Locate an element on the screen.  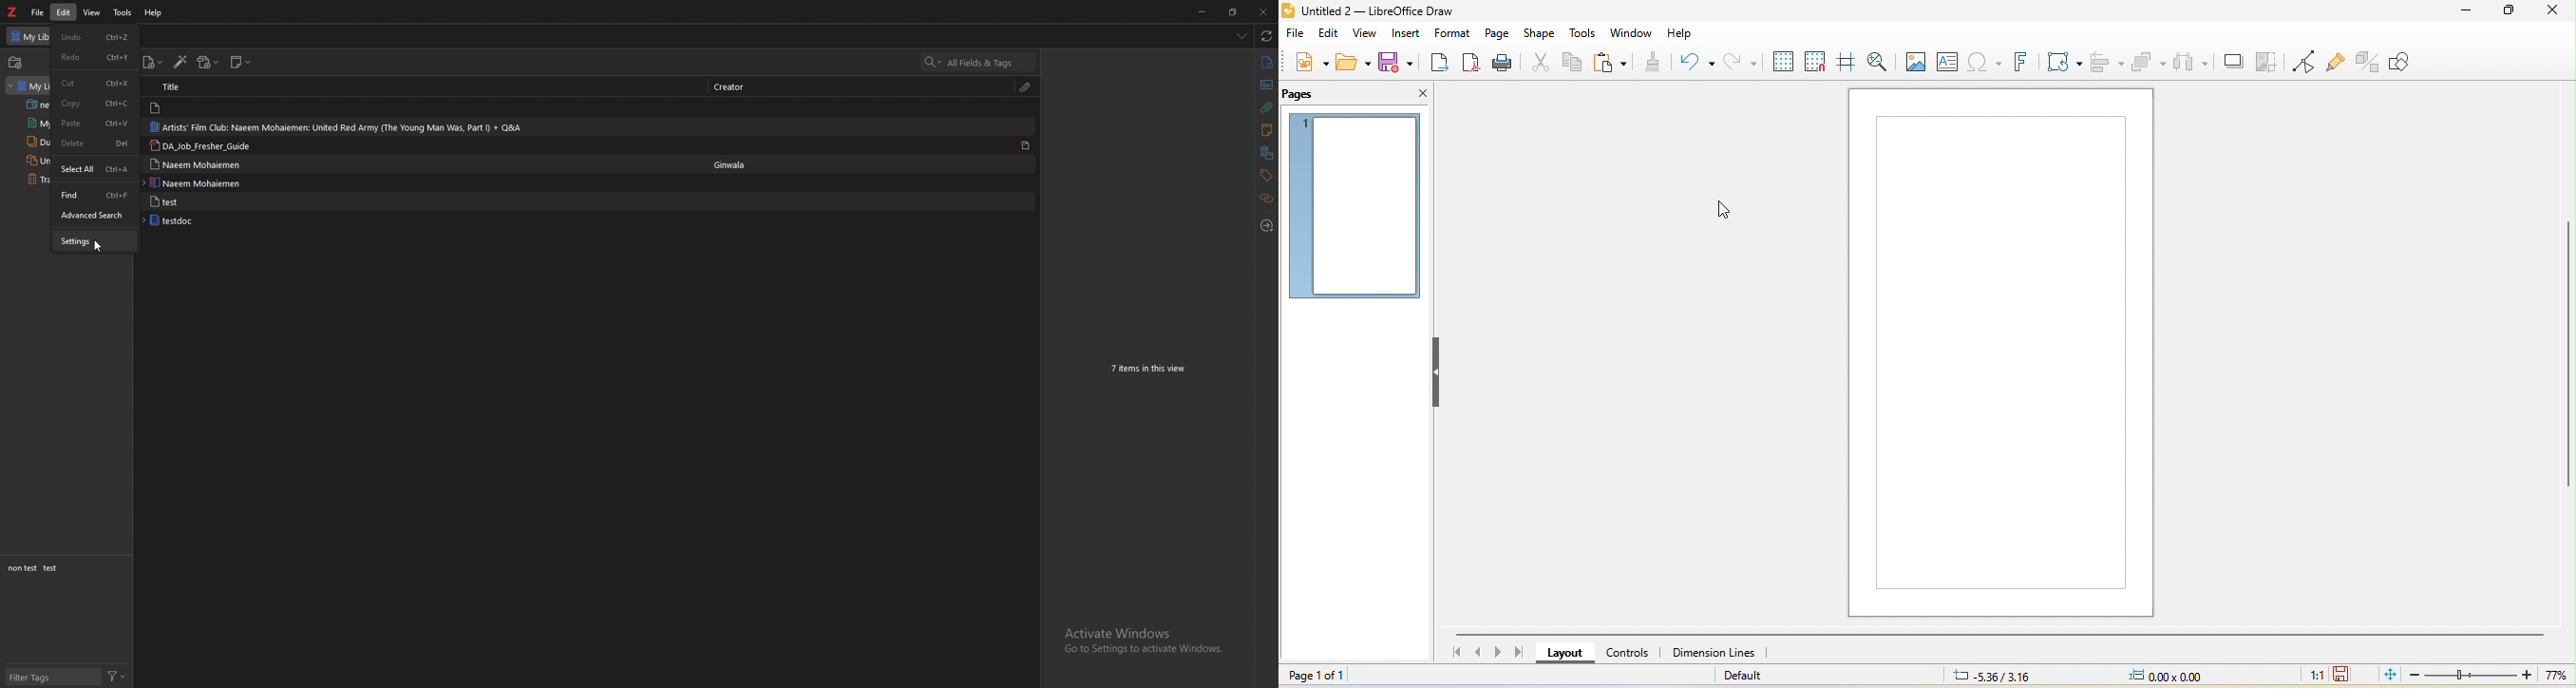
save is located at coordinates (1399, 61).